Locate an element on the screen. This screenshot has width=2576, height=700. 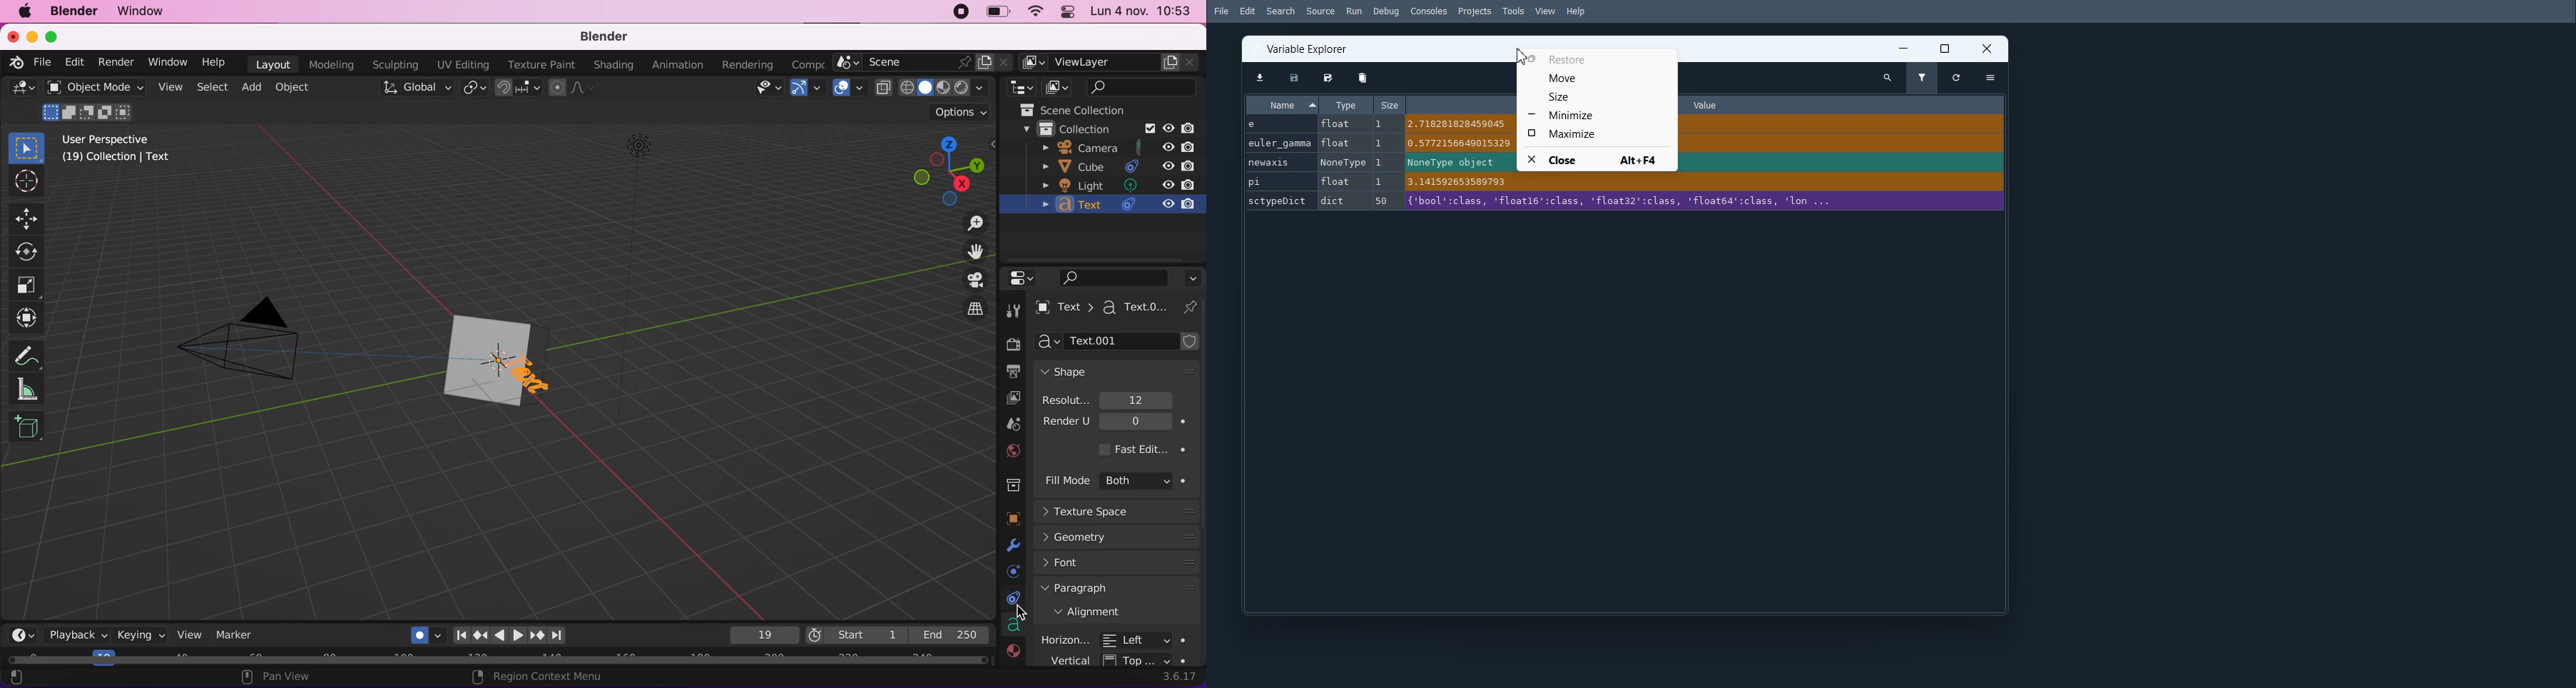
battery is located at coordinates (997, 13).